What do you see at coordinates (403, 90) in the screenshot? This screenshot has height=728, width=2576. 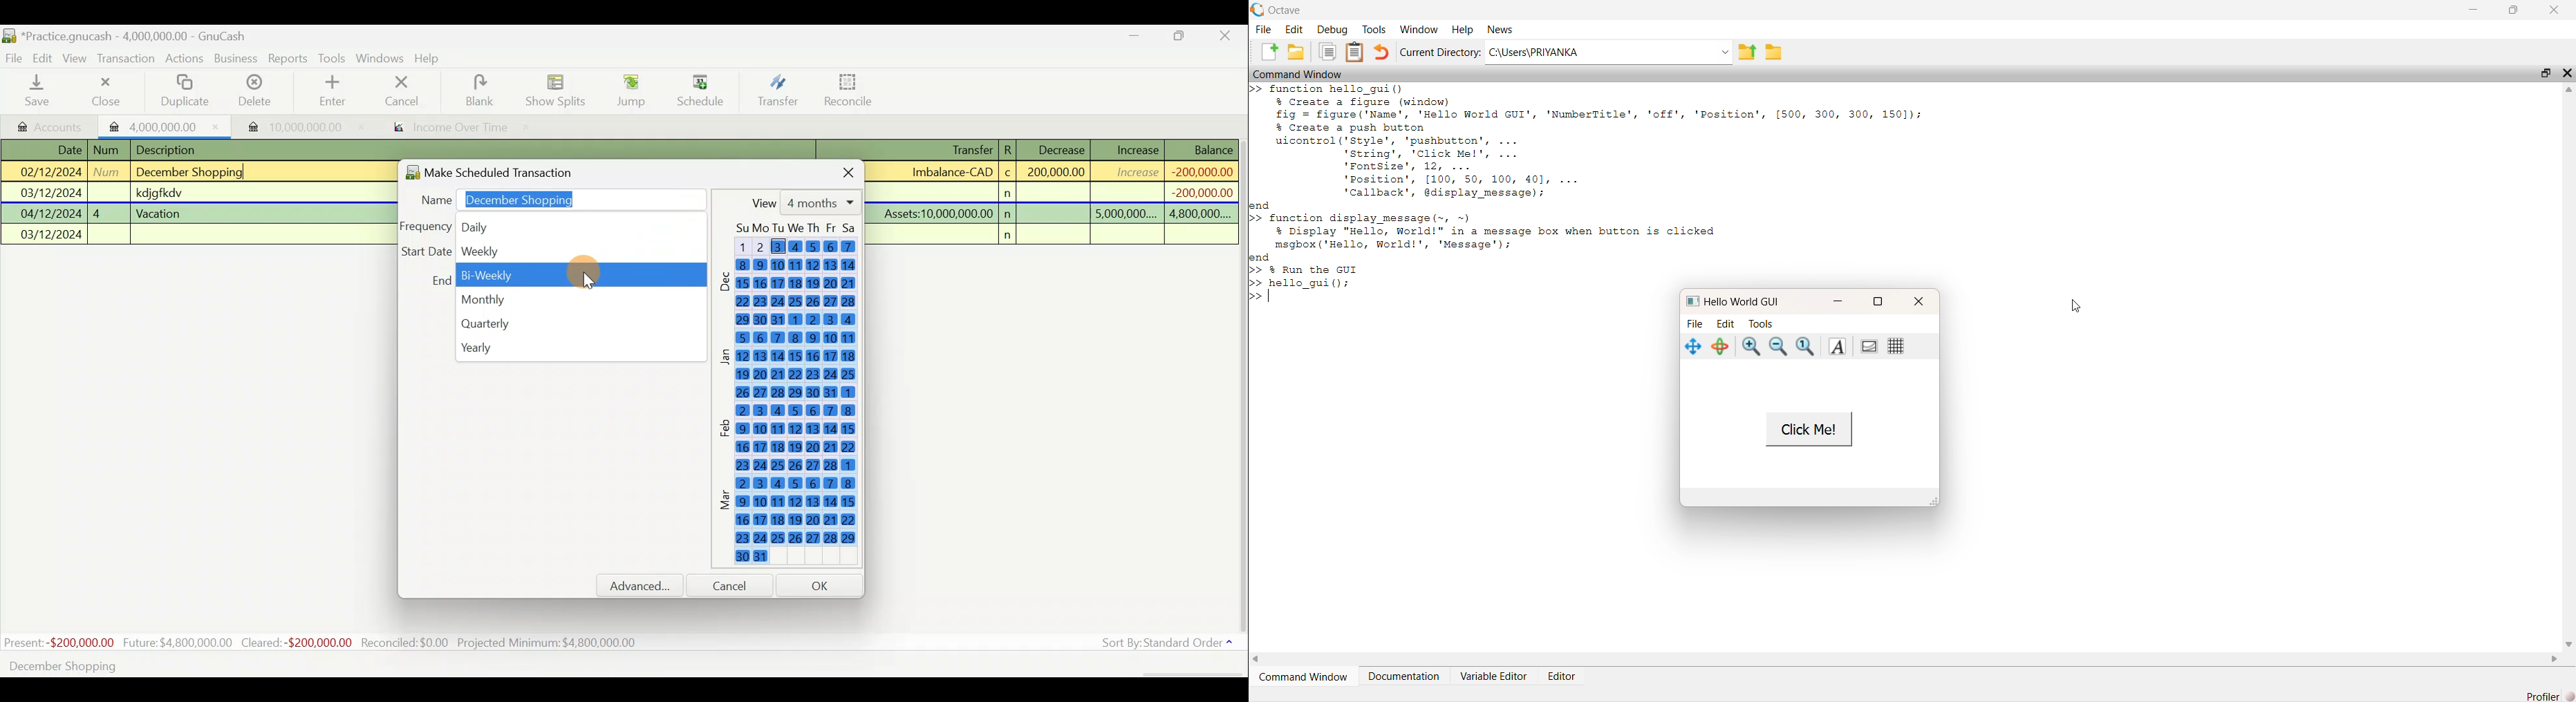 I see `Cancel` at bounding box center [403, 90].